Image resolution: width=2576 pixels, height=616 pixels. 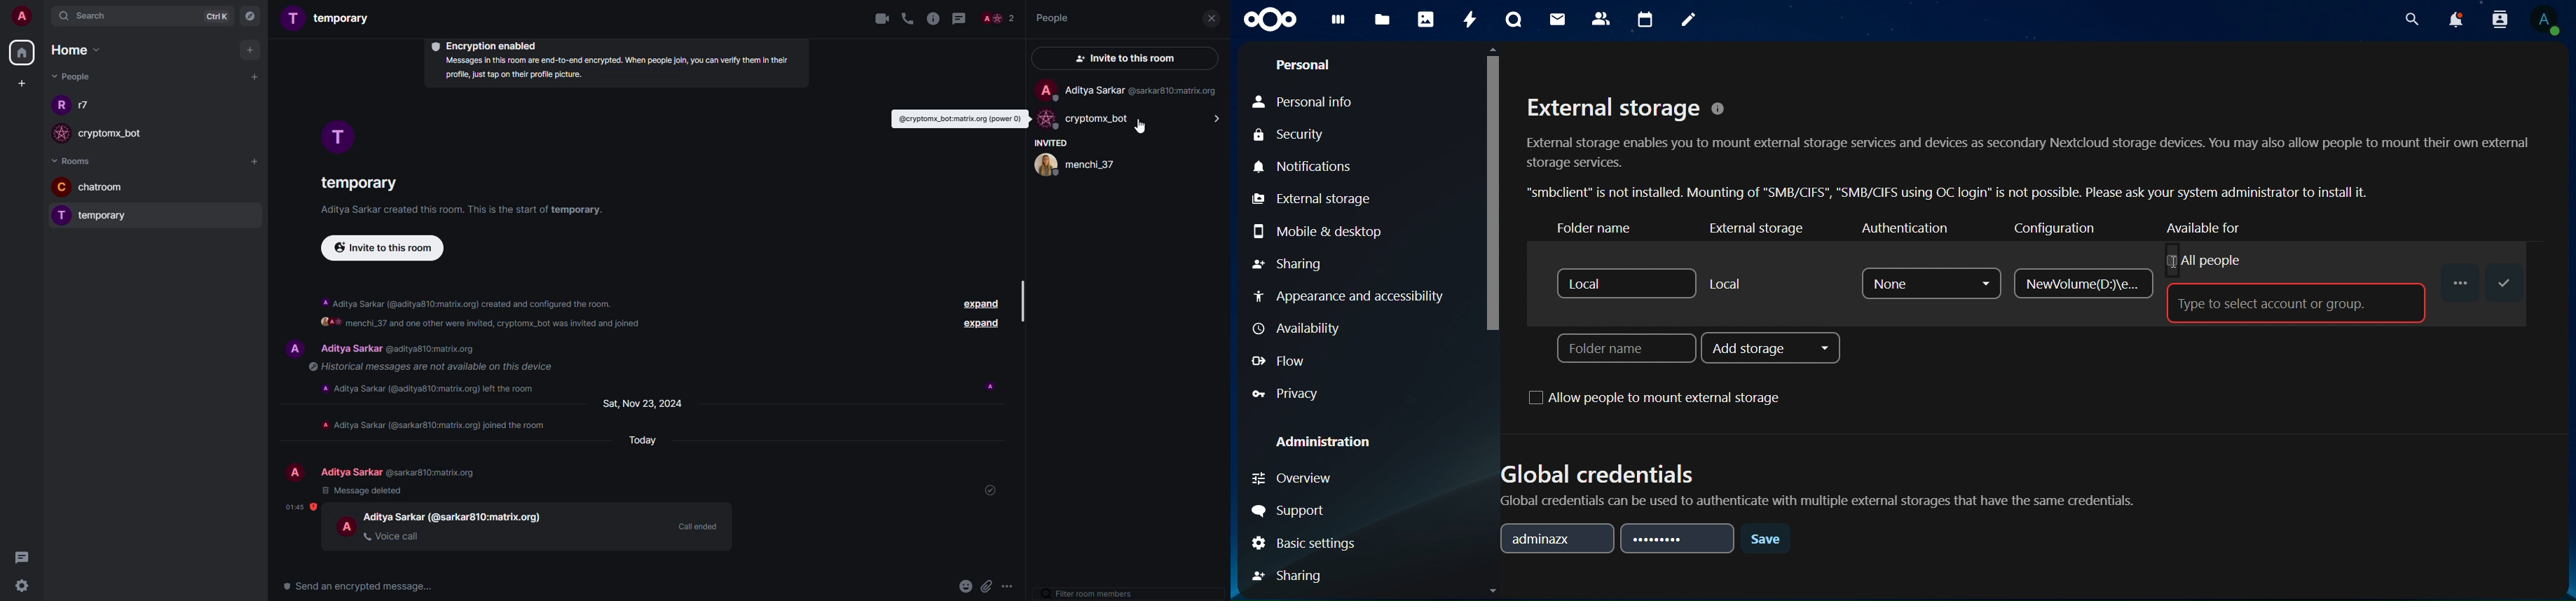 I want to click on people, so click(x=87, y=106).